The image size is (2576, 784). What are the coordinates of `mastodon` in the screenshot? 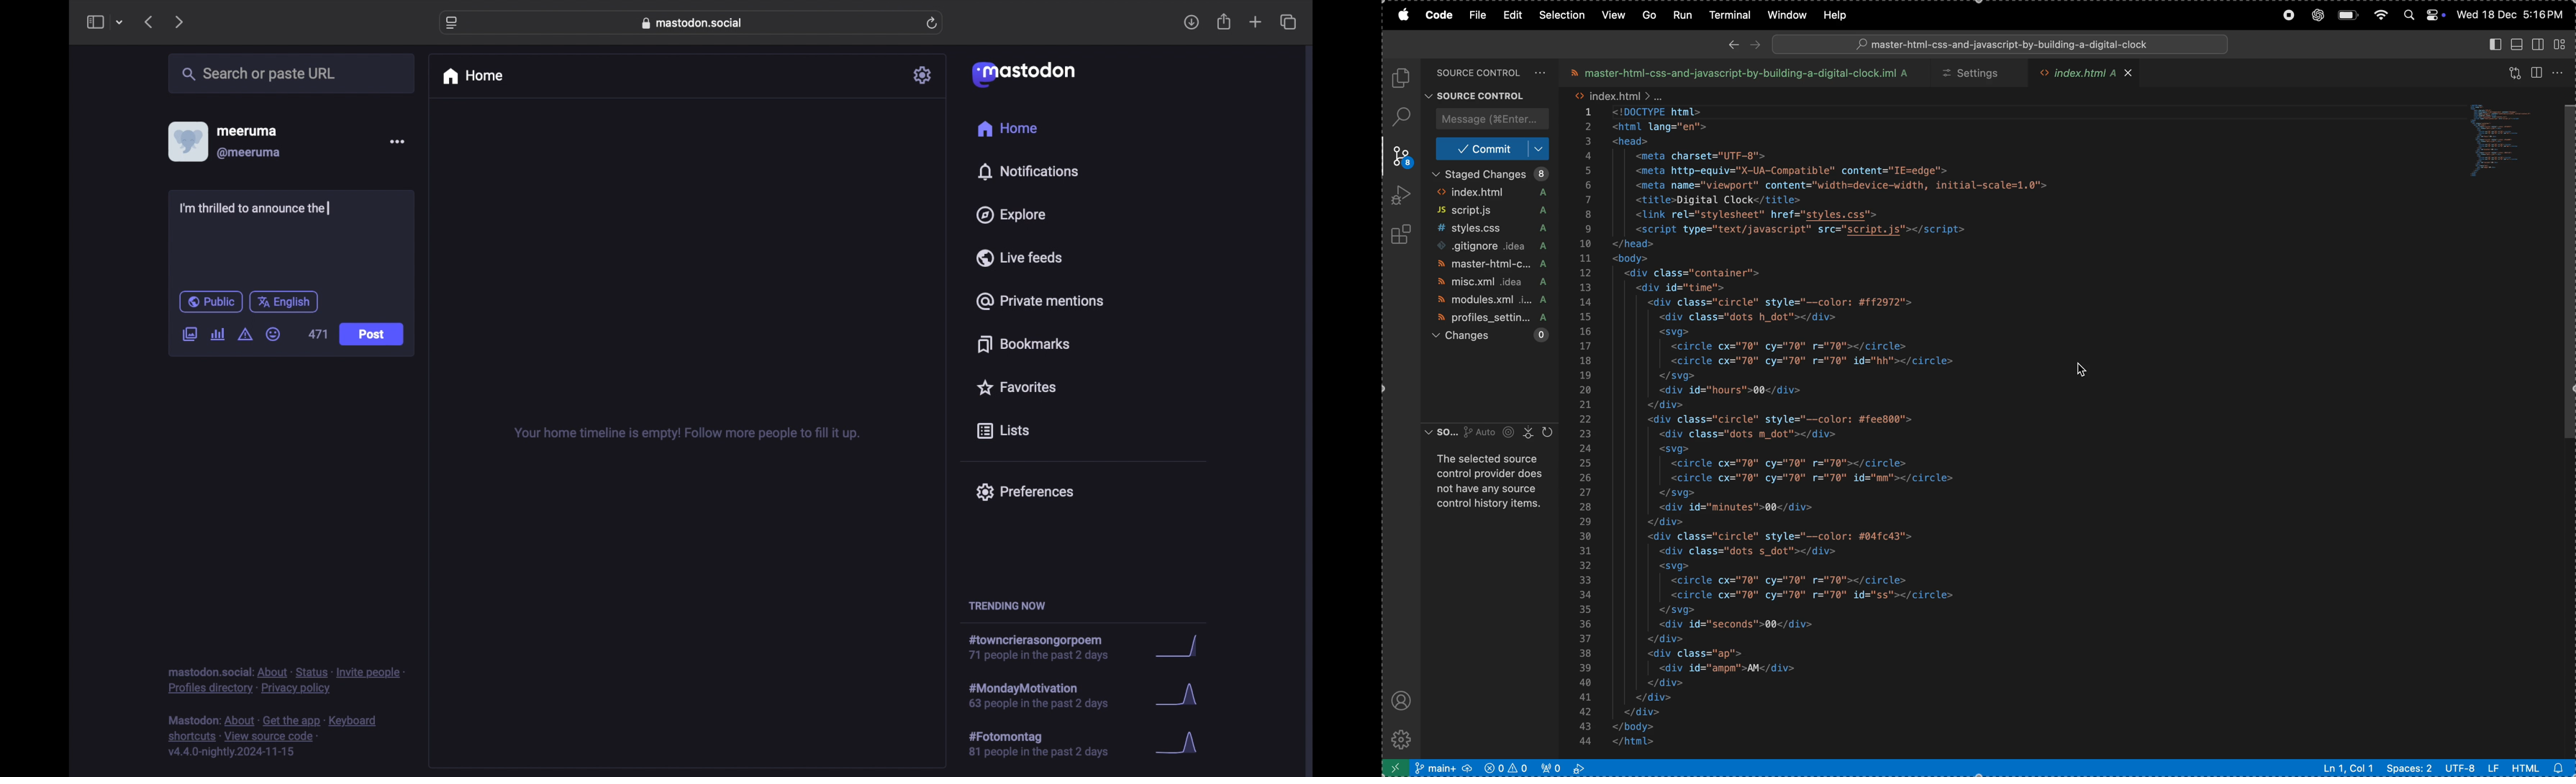 It's located at (1024, 75).